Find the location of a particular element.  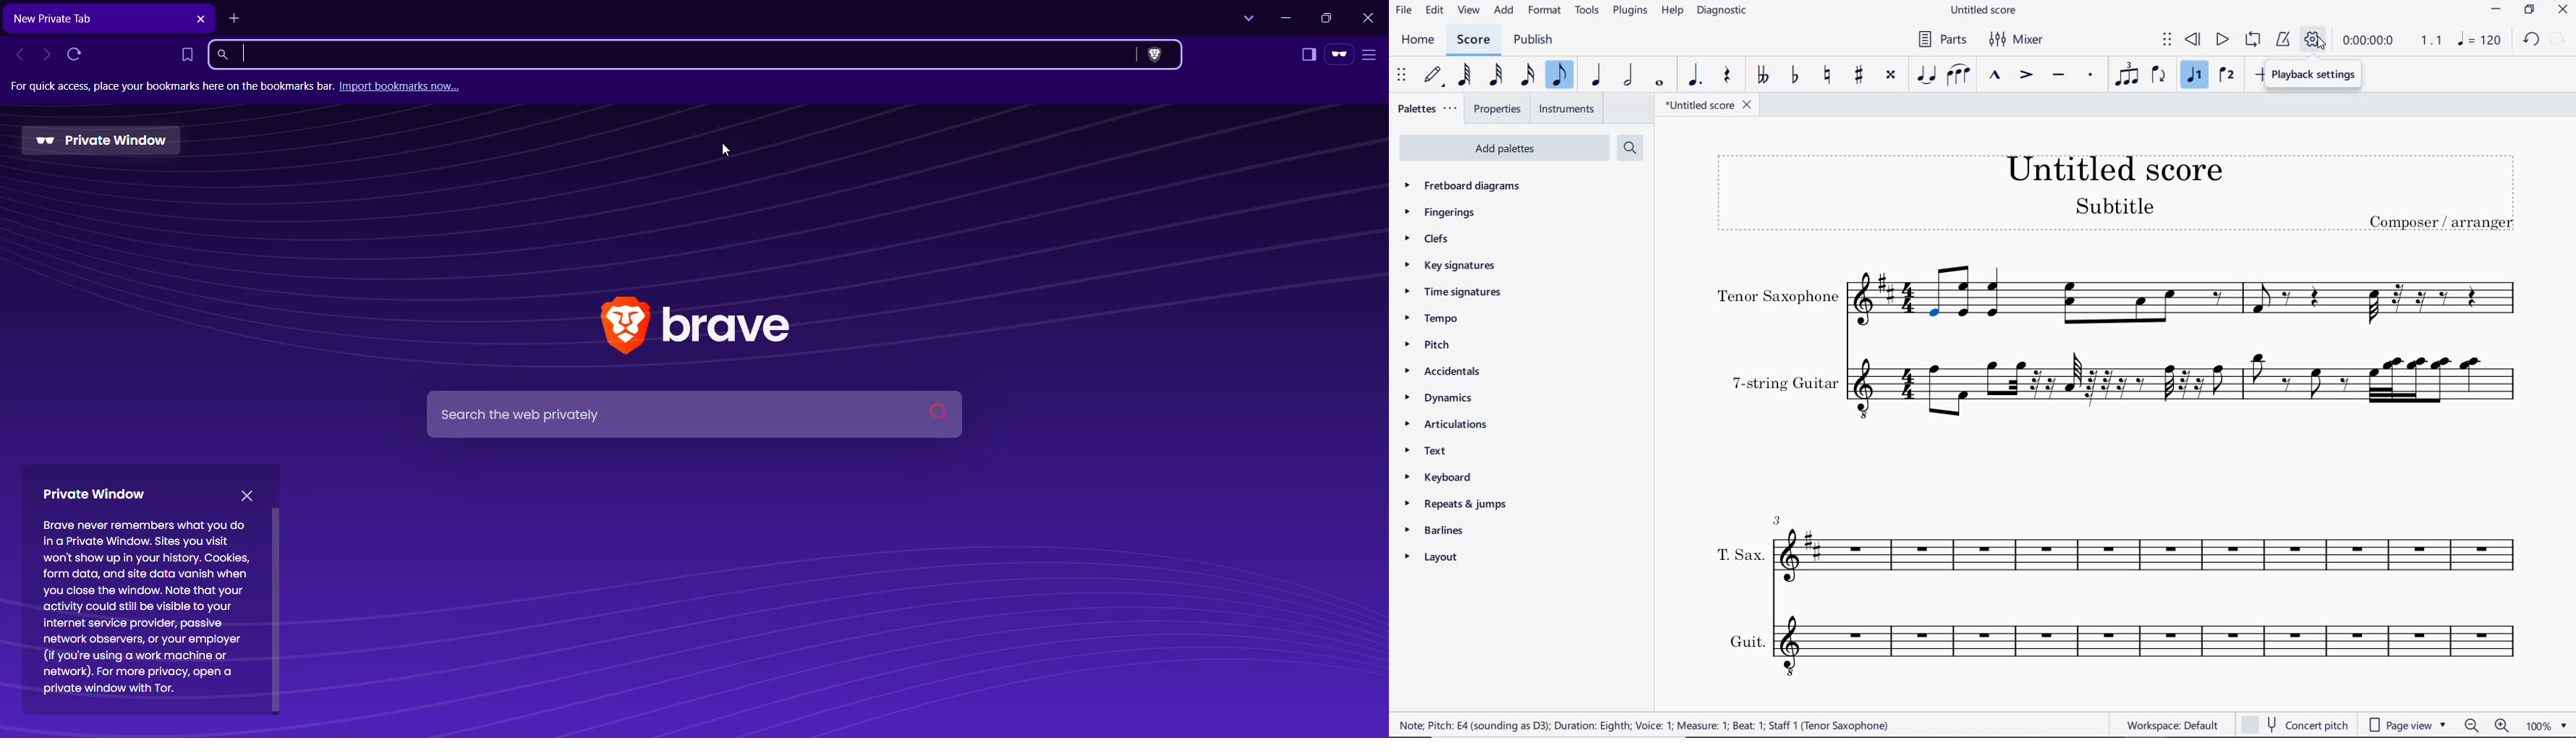

FLIP DIRECTION is located at coordinates (2159, 76).